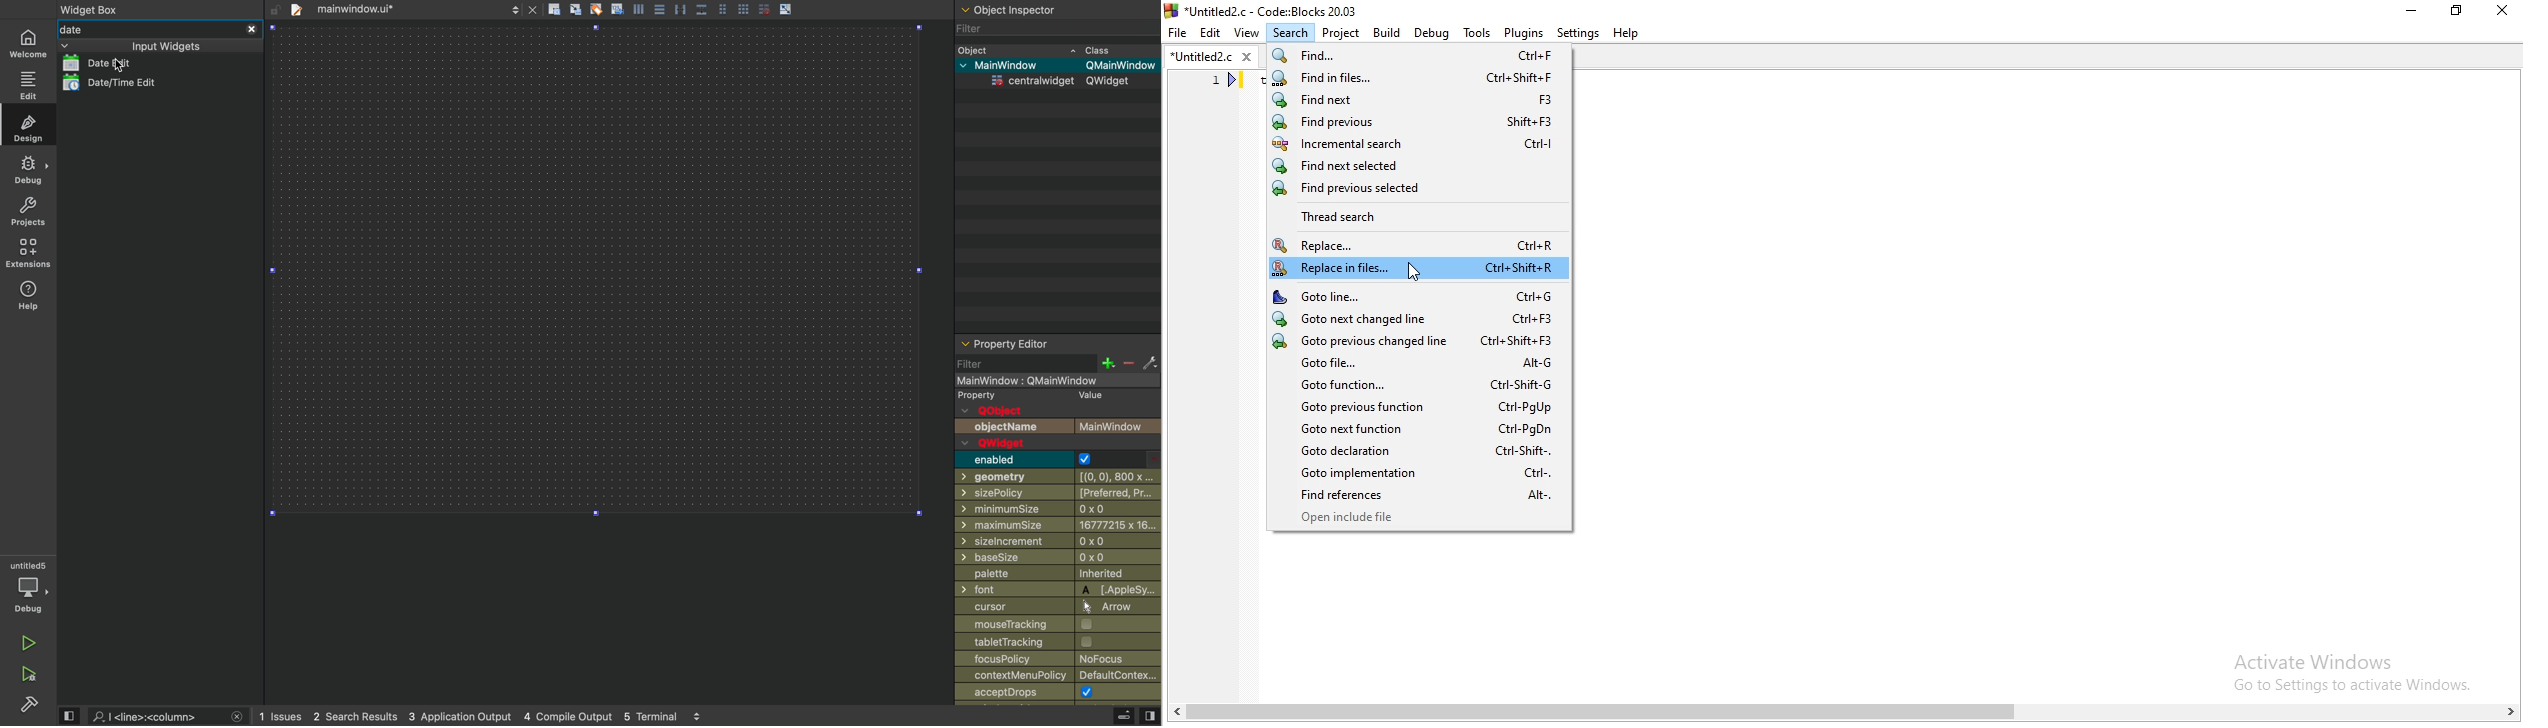 This screenshot has width=2548, height=728. Describe the element at coordinates (1058, 574) in the screenshot. I see `palette` at that location.